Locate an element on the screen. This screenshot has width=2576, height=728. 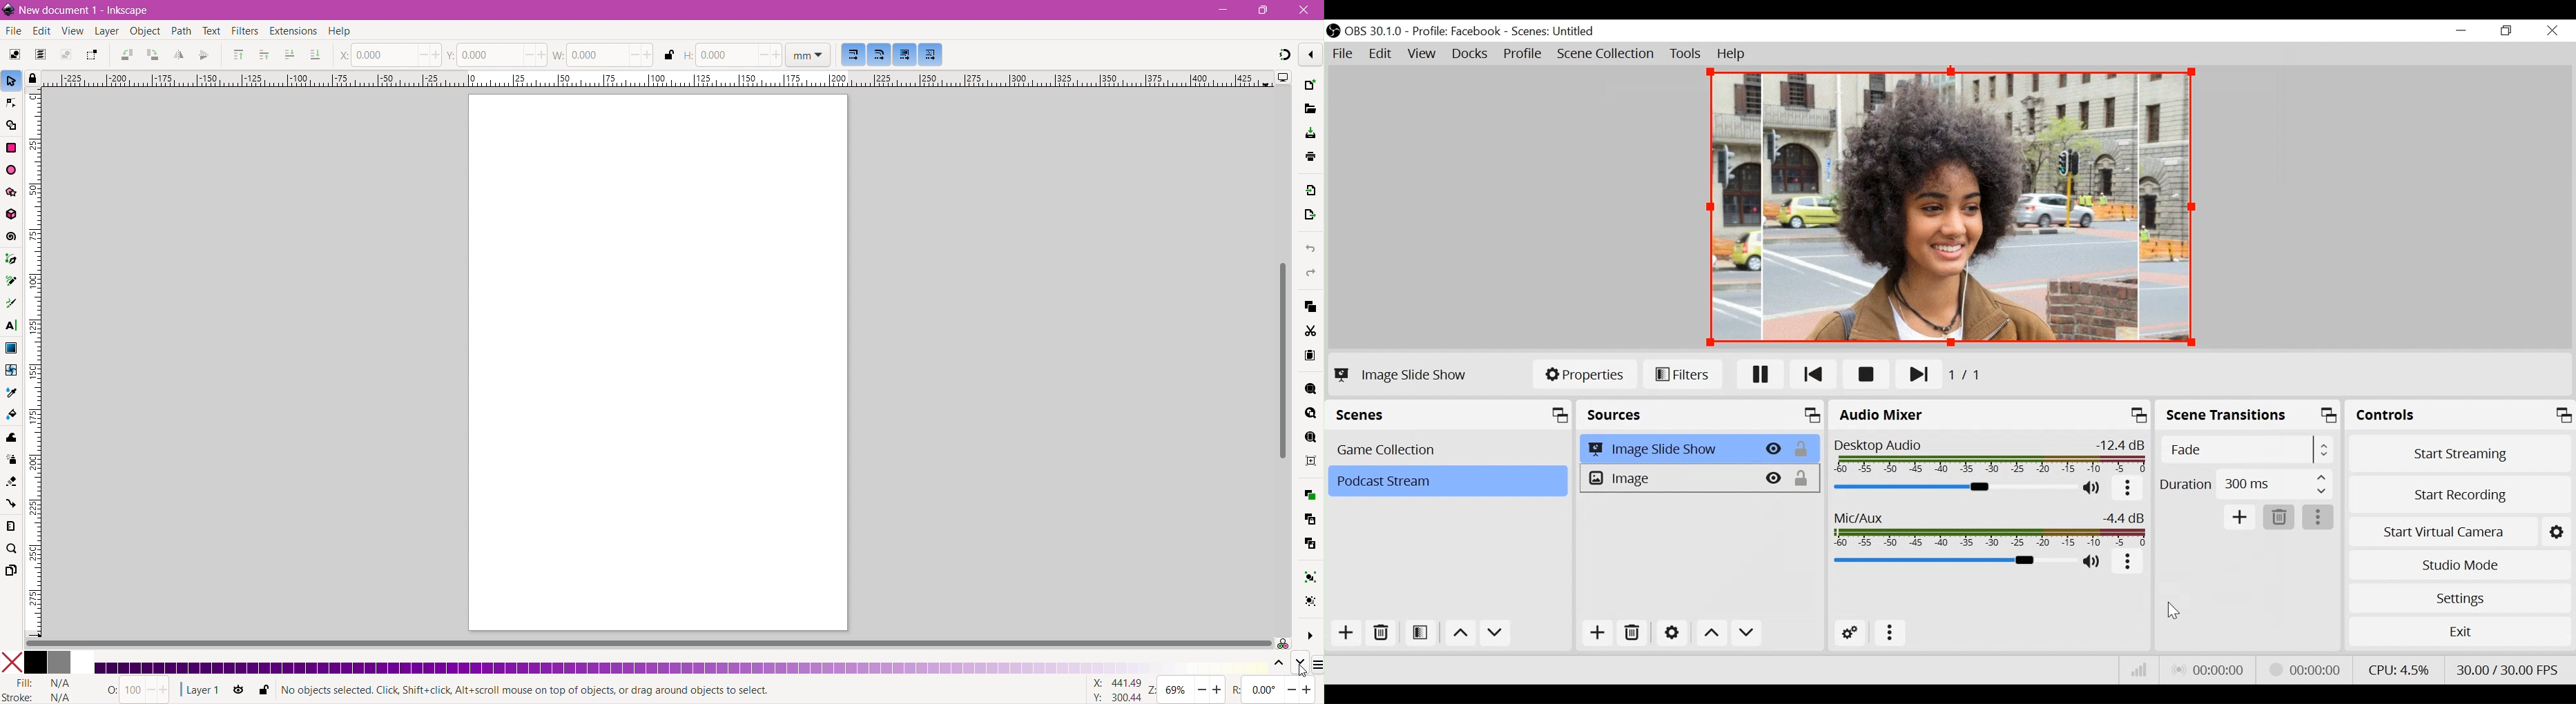
Filters is located at coordinates (245, 32).